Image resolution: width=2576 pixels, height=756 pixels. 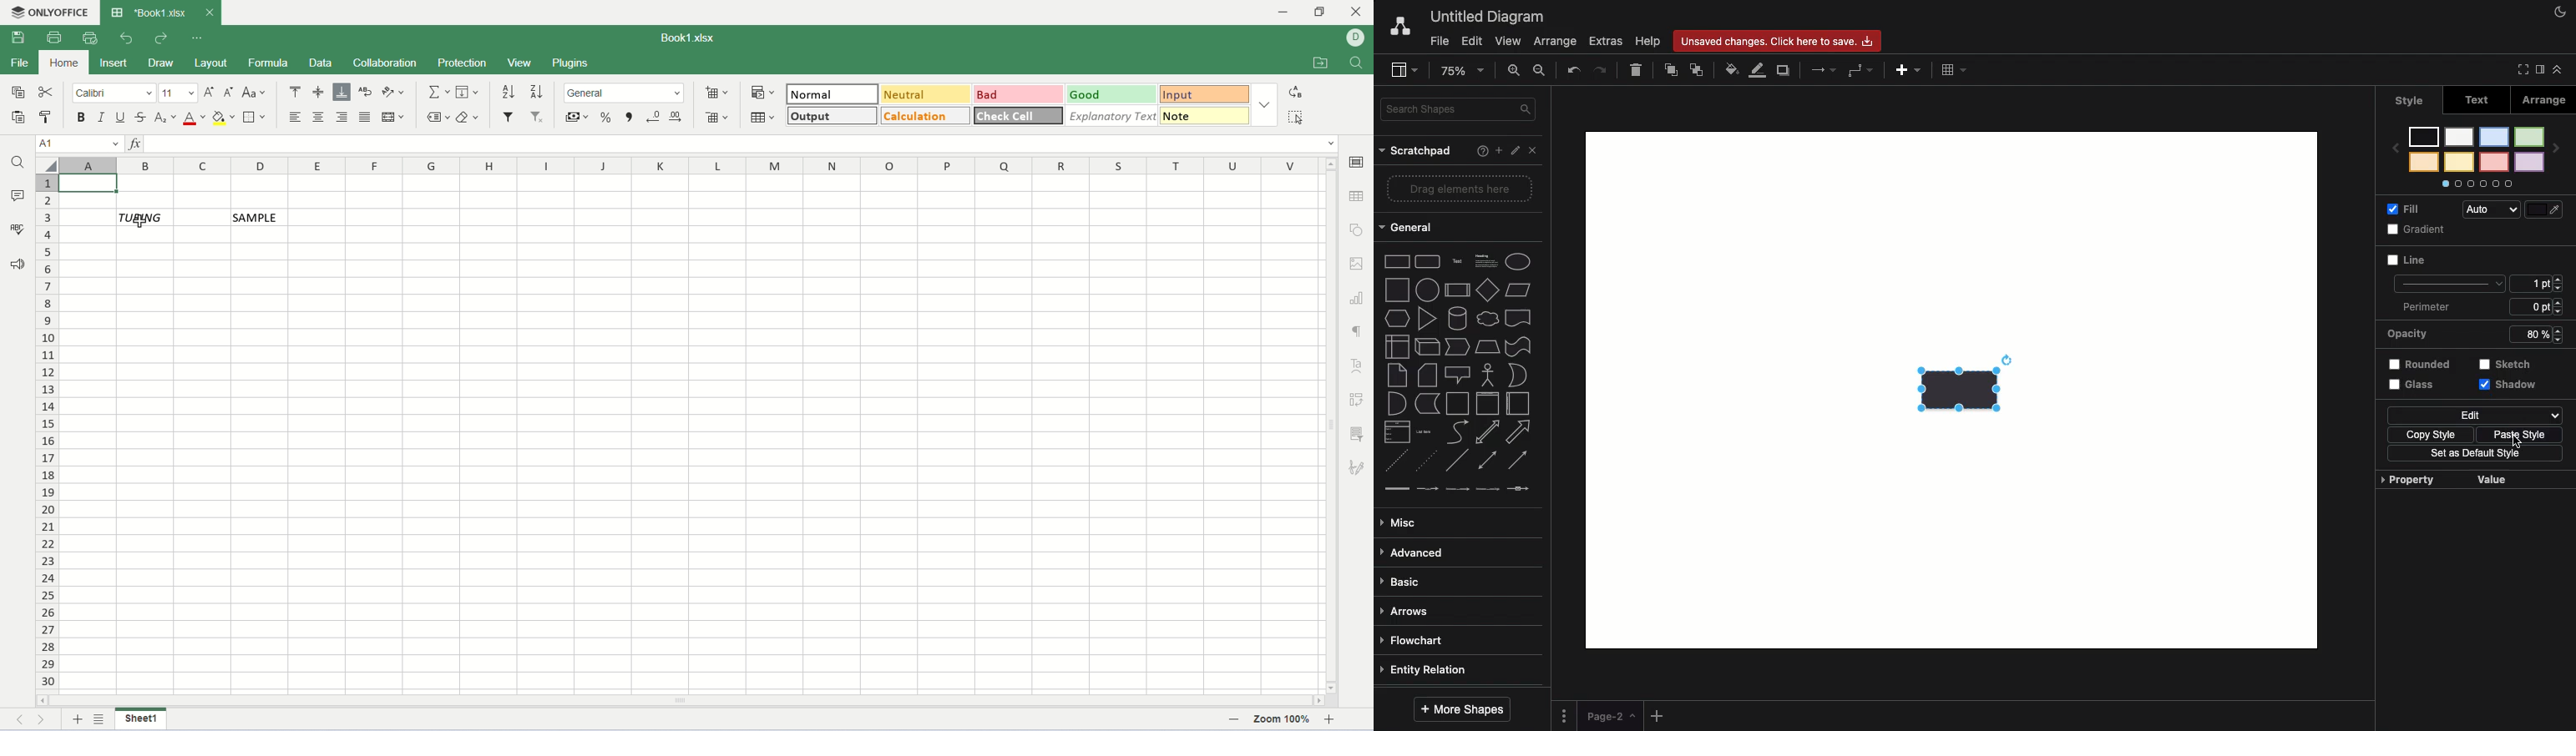 I want to click on bad, so click(x=1019, y=95).